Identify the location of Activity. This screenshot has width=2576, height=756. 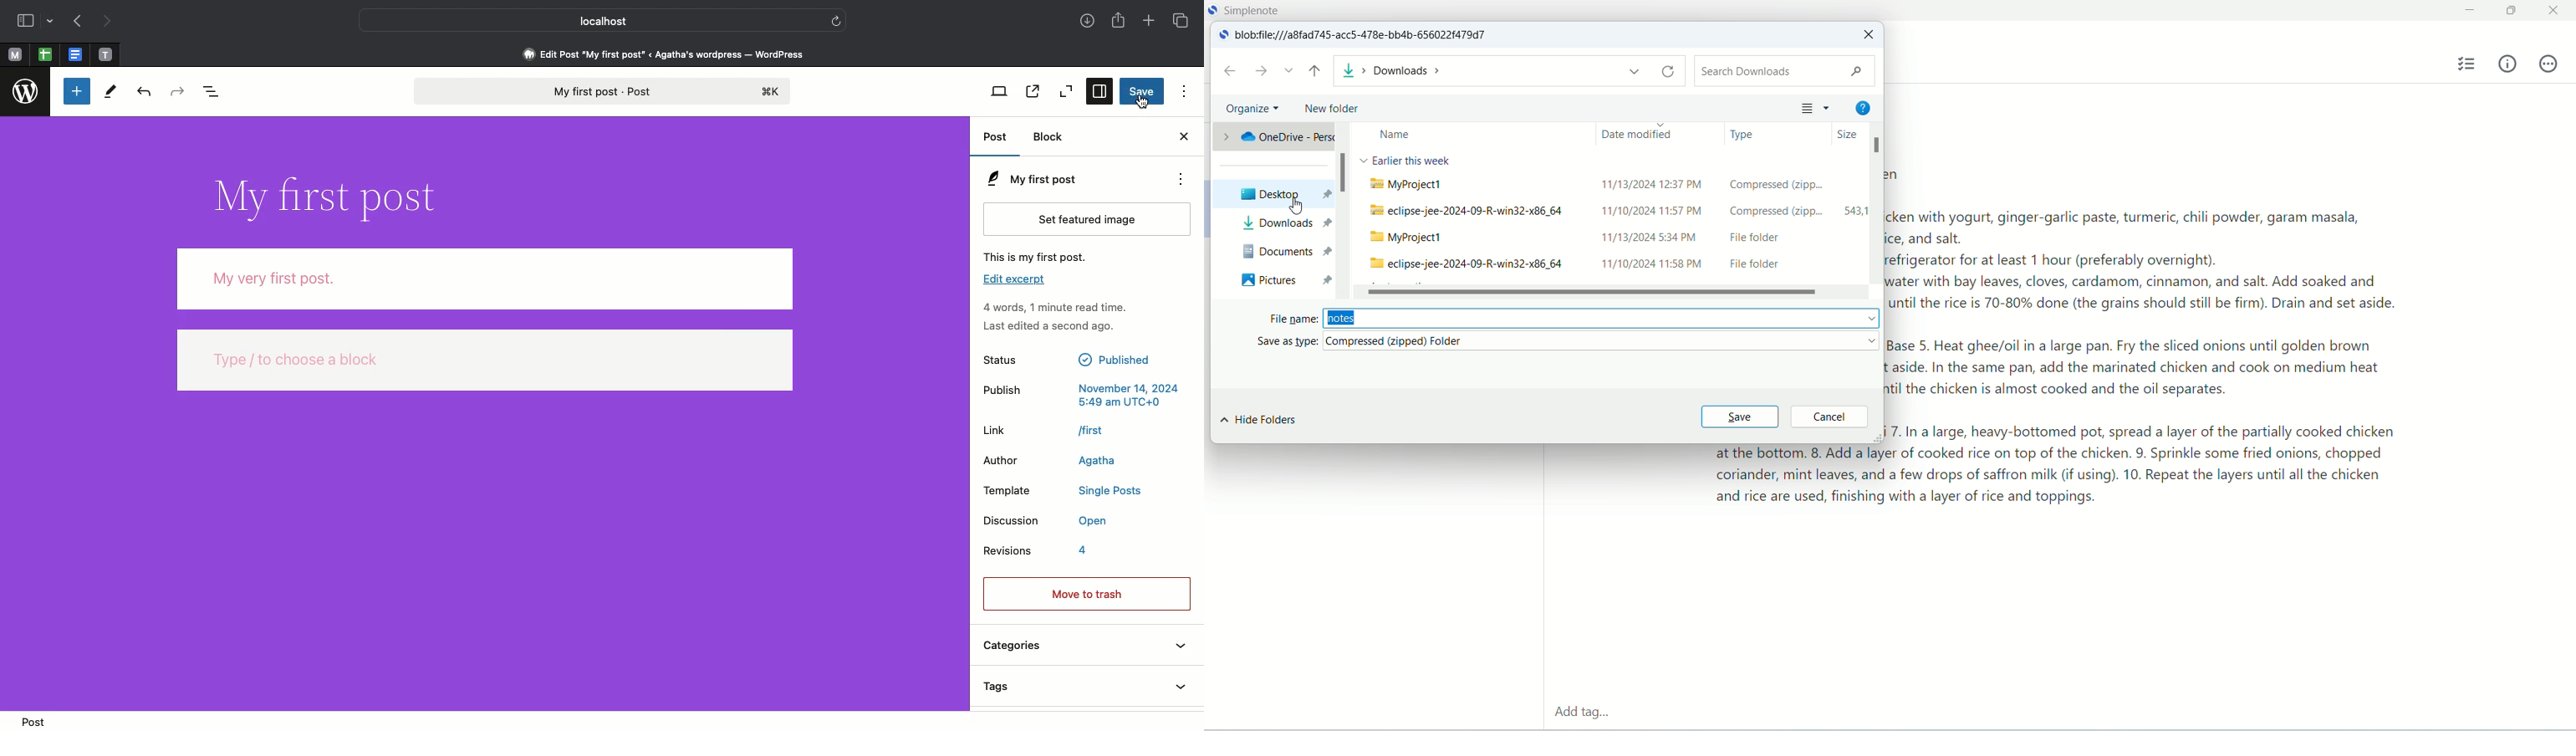
(1054, 308).